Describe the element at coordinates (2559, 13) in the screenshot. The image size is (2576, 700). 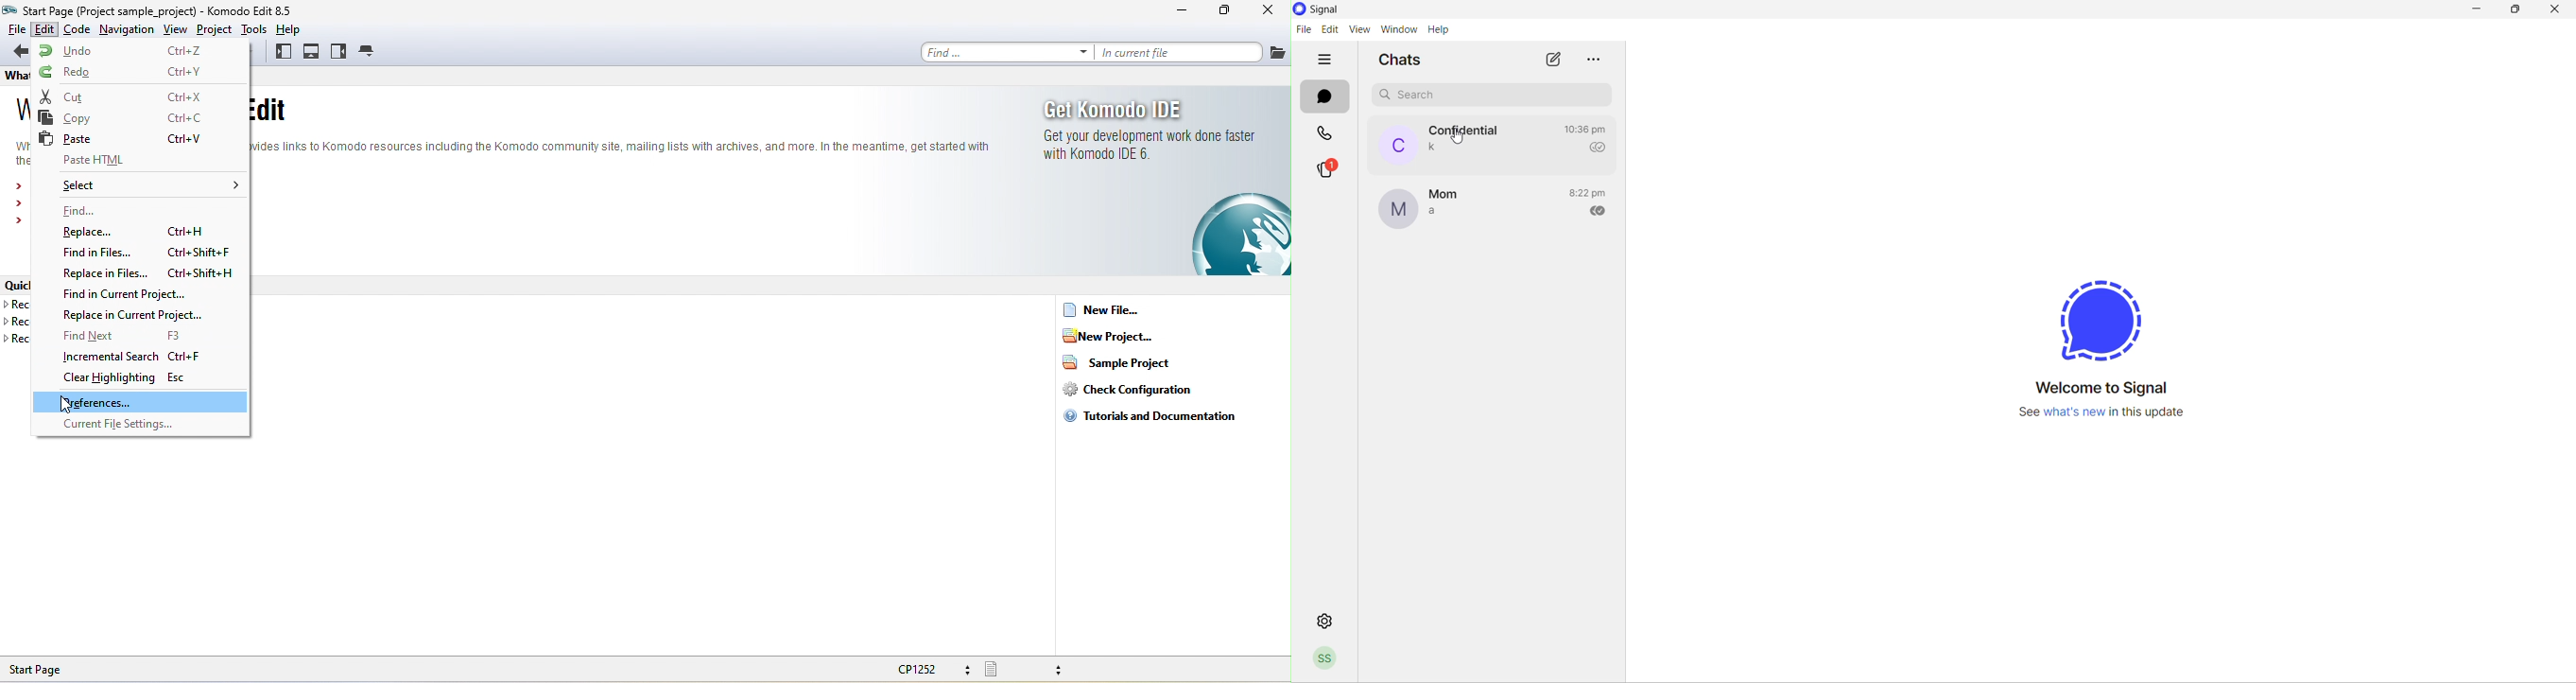
I see `close` at that location.